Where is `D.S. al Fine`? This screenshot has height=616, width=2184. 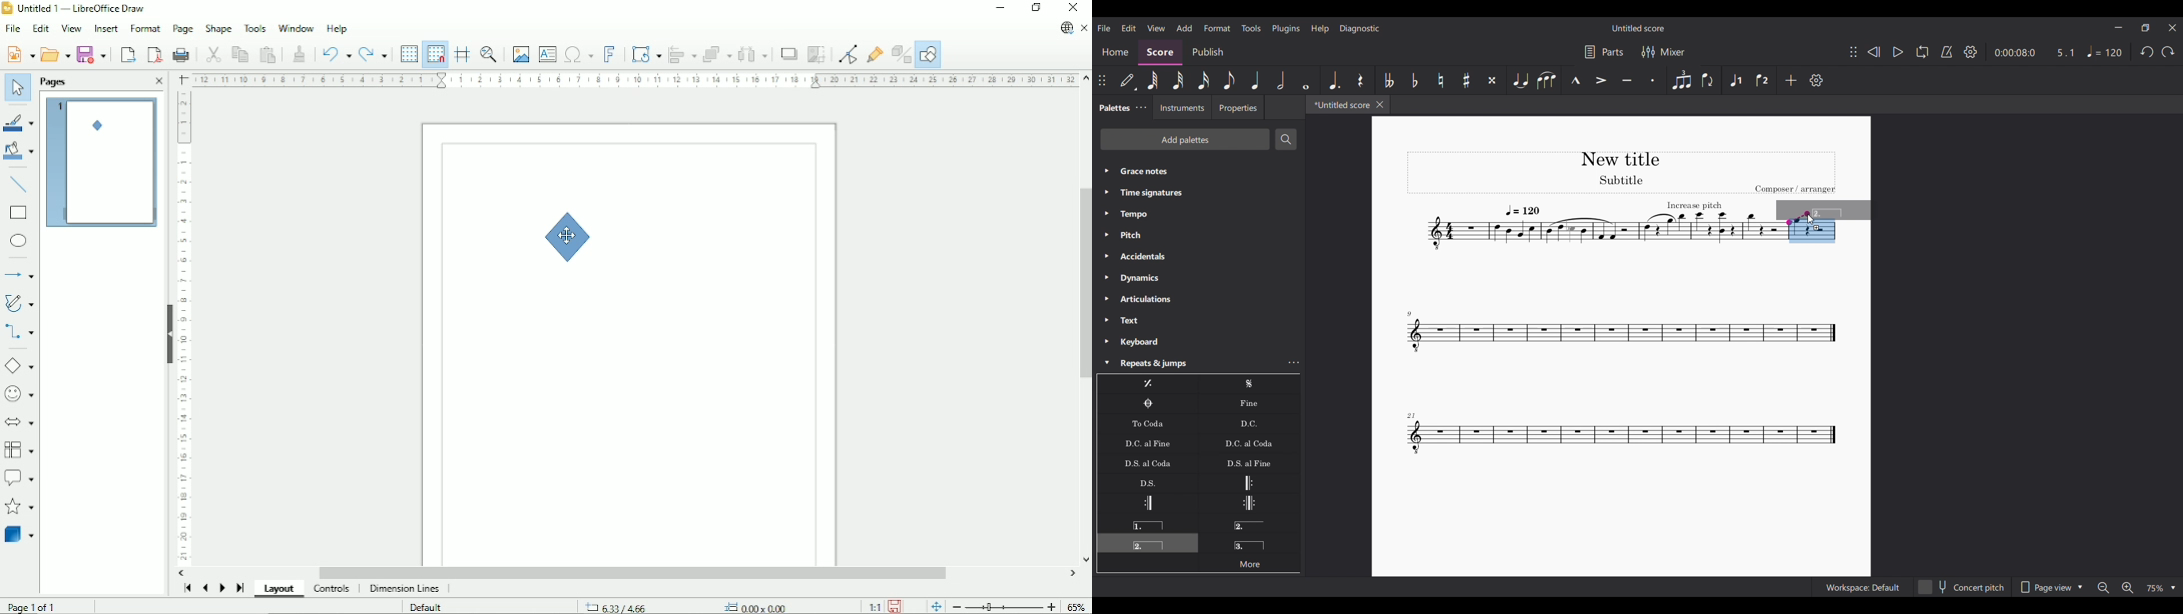
D.S. al Fine is located at coordinates (1249, 463).